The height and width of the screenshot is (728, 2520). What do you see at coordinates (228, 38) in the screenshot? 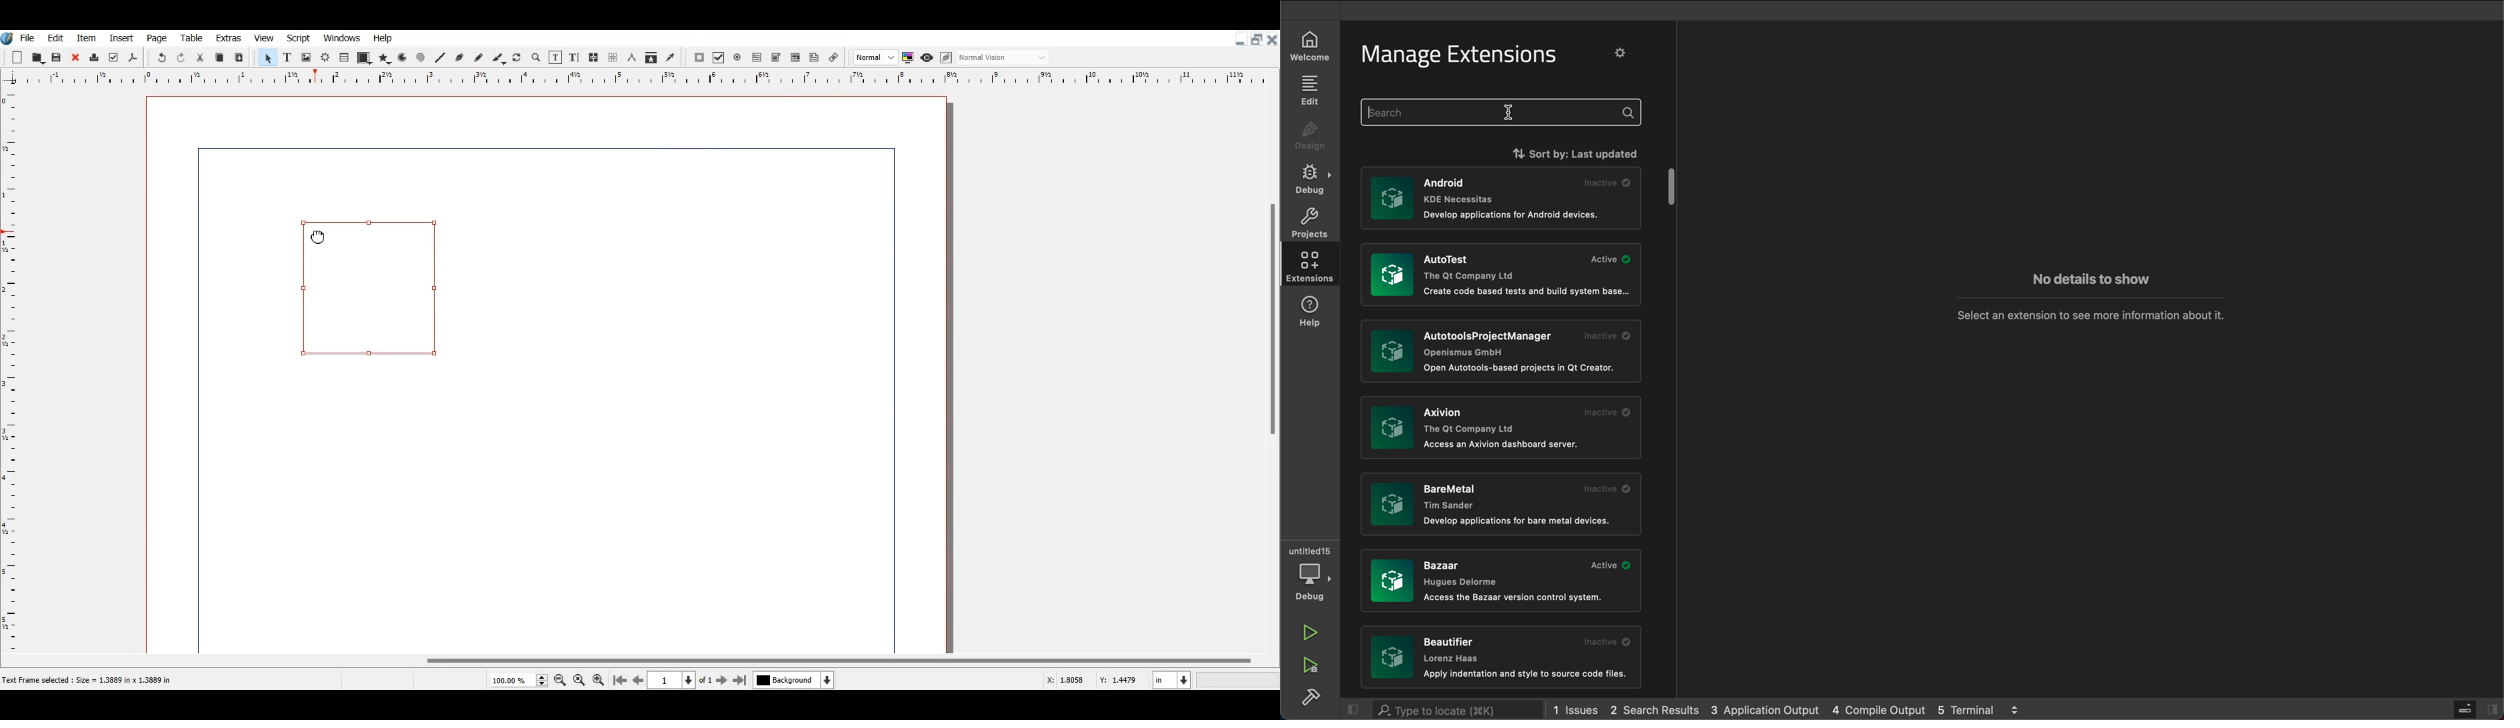
I see `Extras` at bounding box center [228, 38].